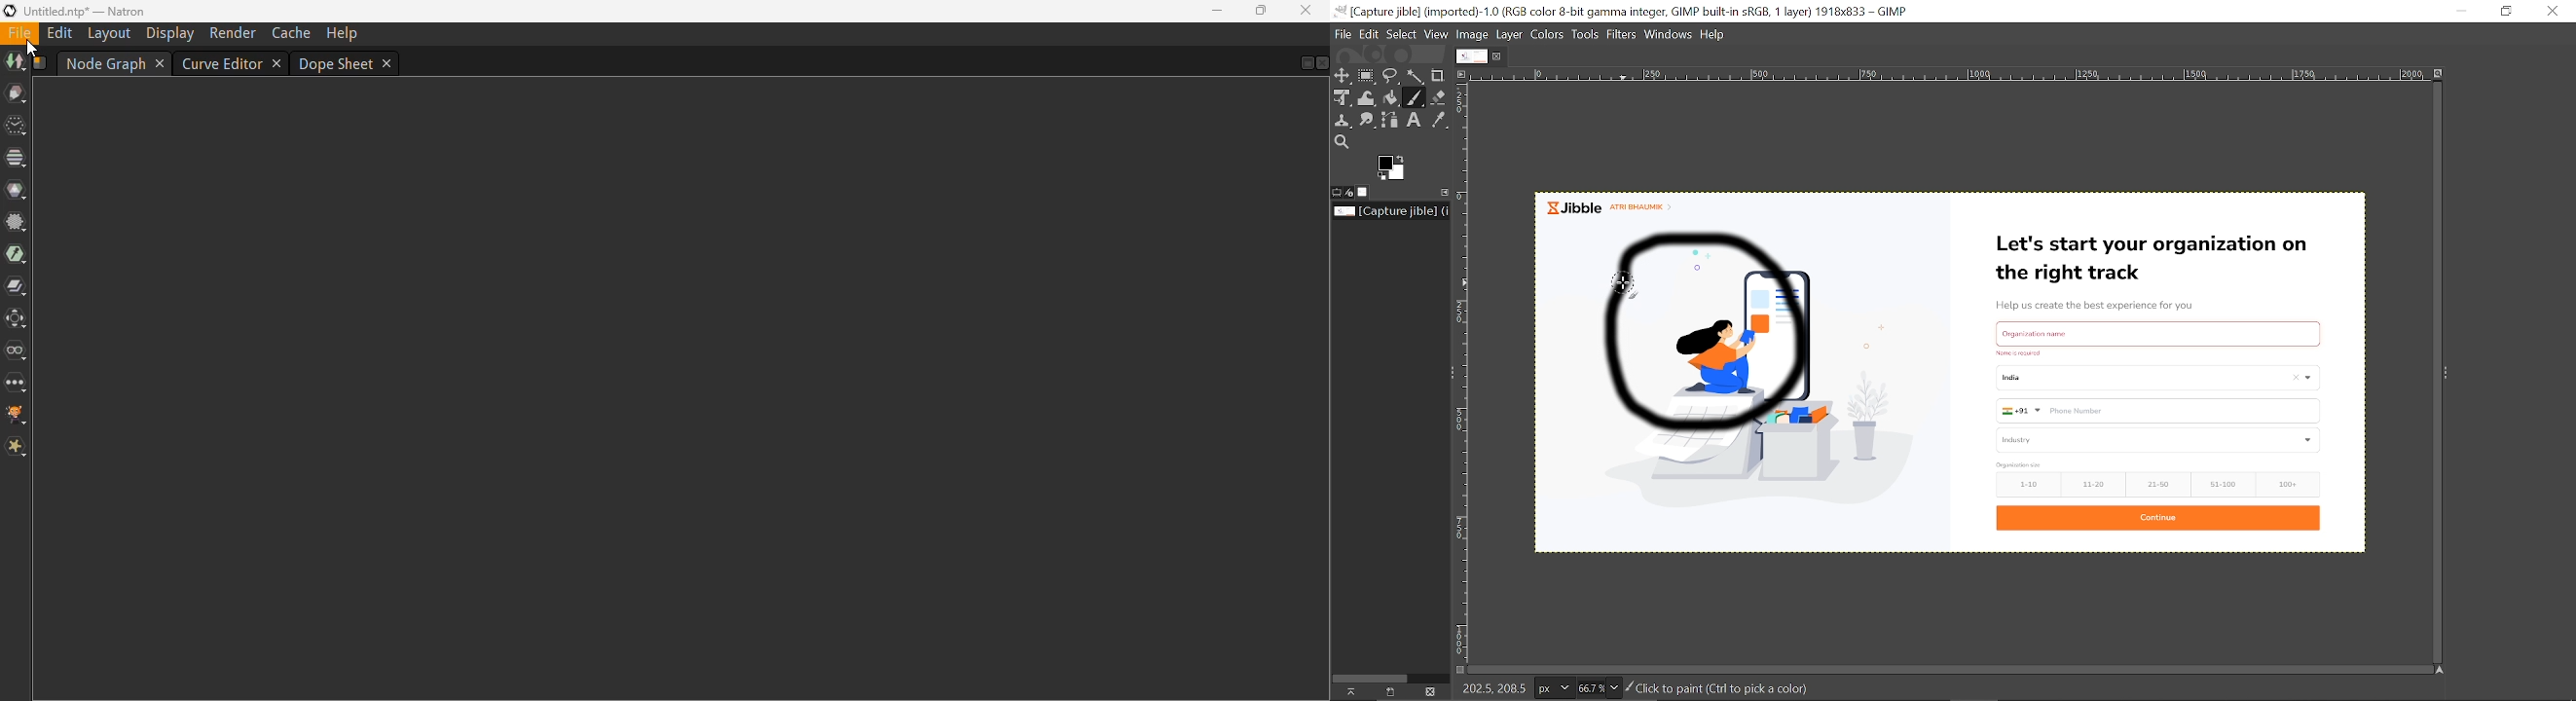 This screenshot has height=728, width=2576. Describe the element at coordinates (1261, 10) in the screenshot. I see `maximize` at that location.